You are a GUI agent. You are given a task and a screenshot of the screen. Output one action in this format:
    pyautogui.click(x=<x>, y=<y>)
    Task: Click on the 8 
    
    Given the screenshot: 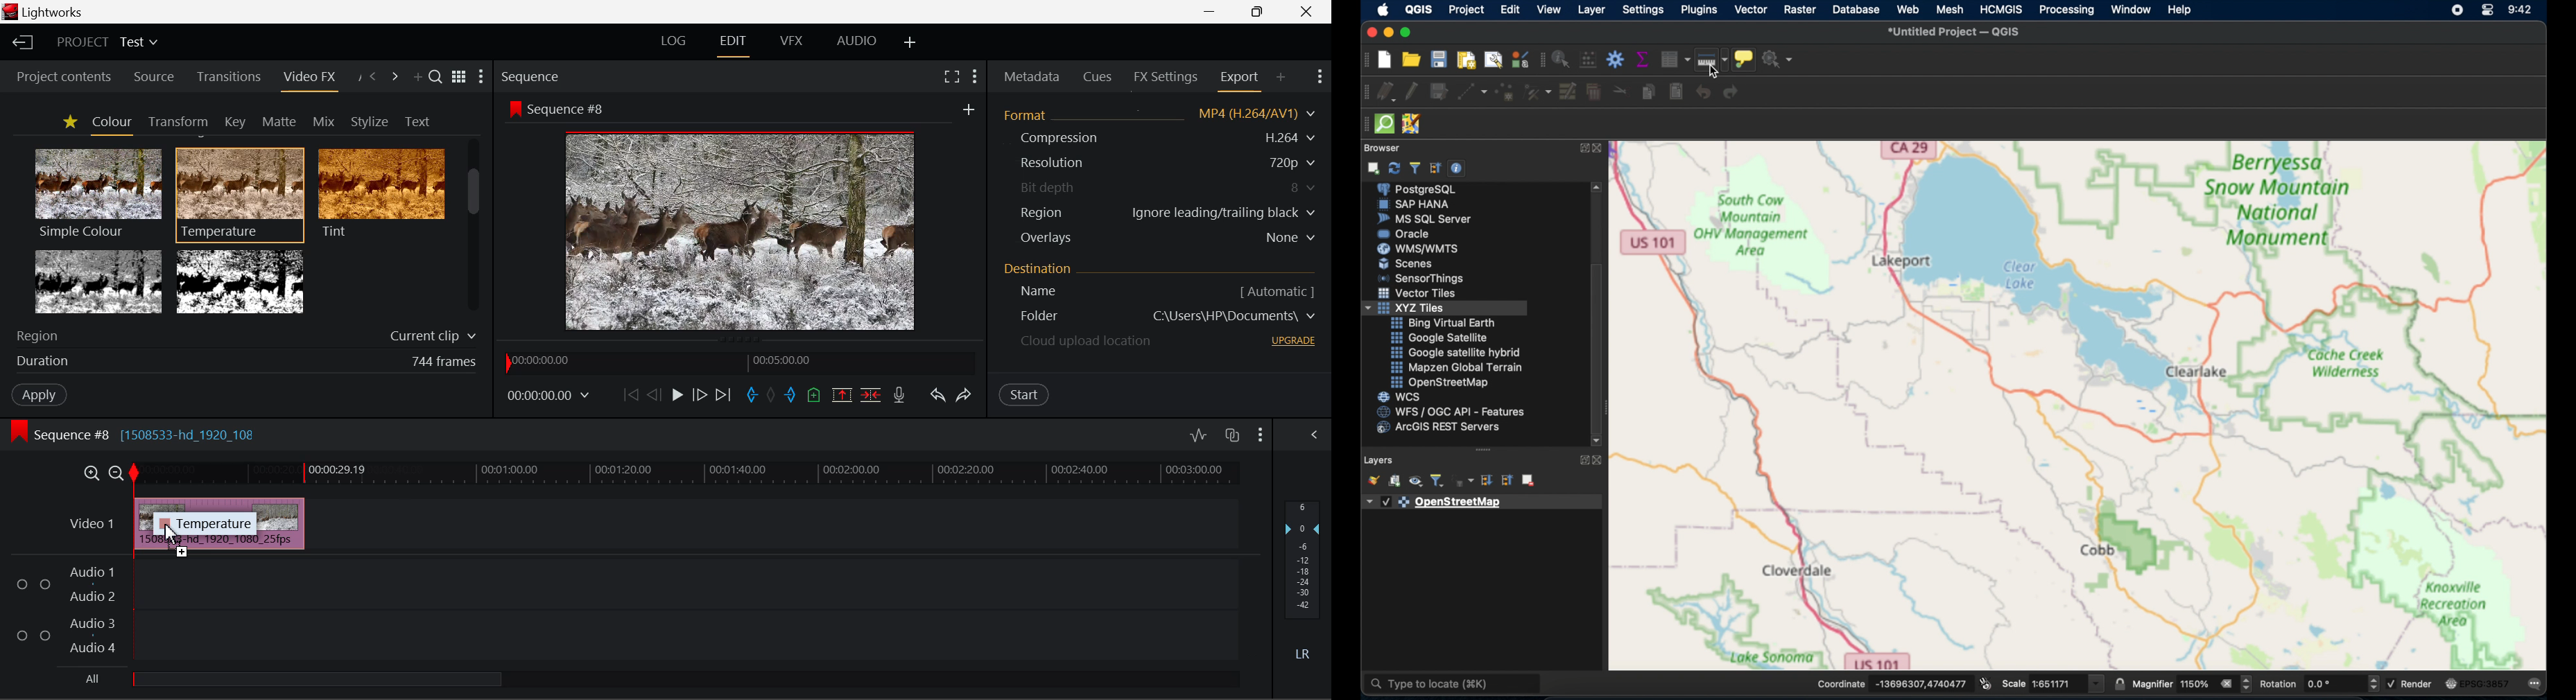 What is the action you would take?
    pyautogui.click(x=1304, y=188)
    